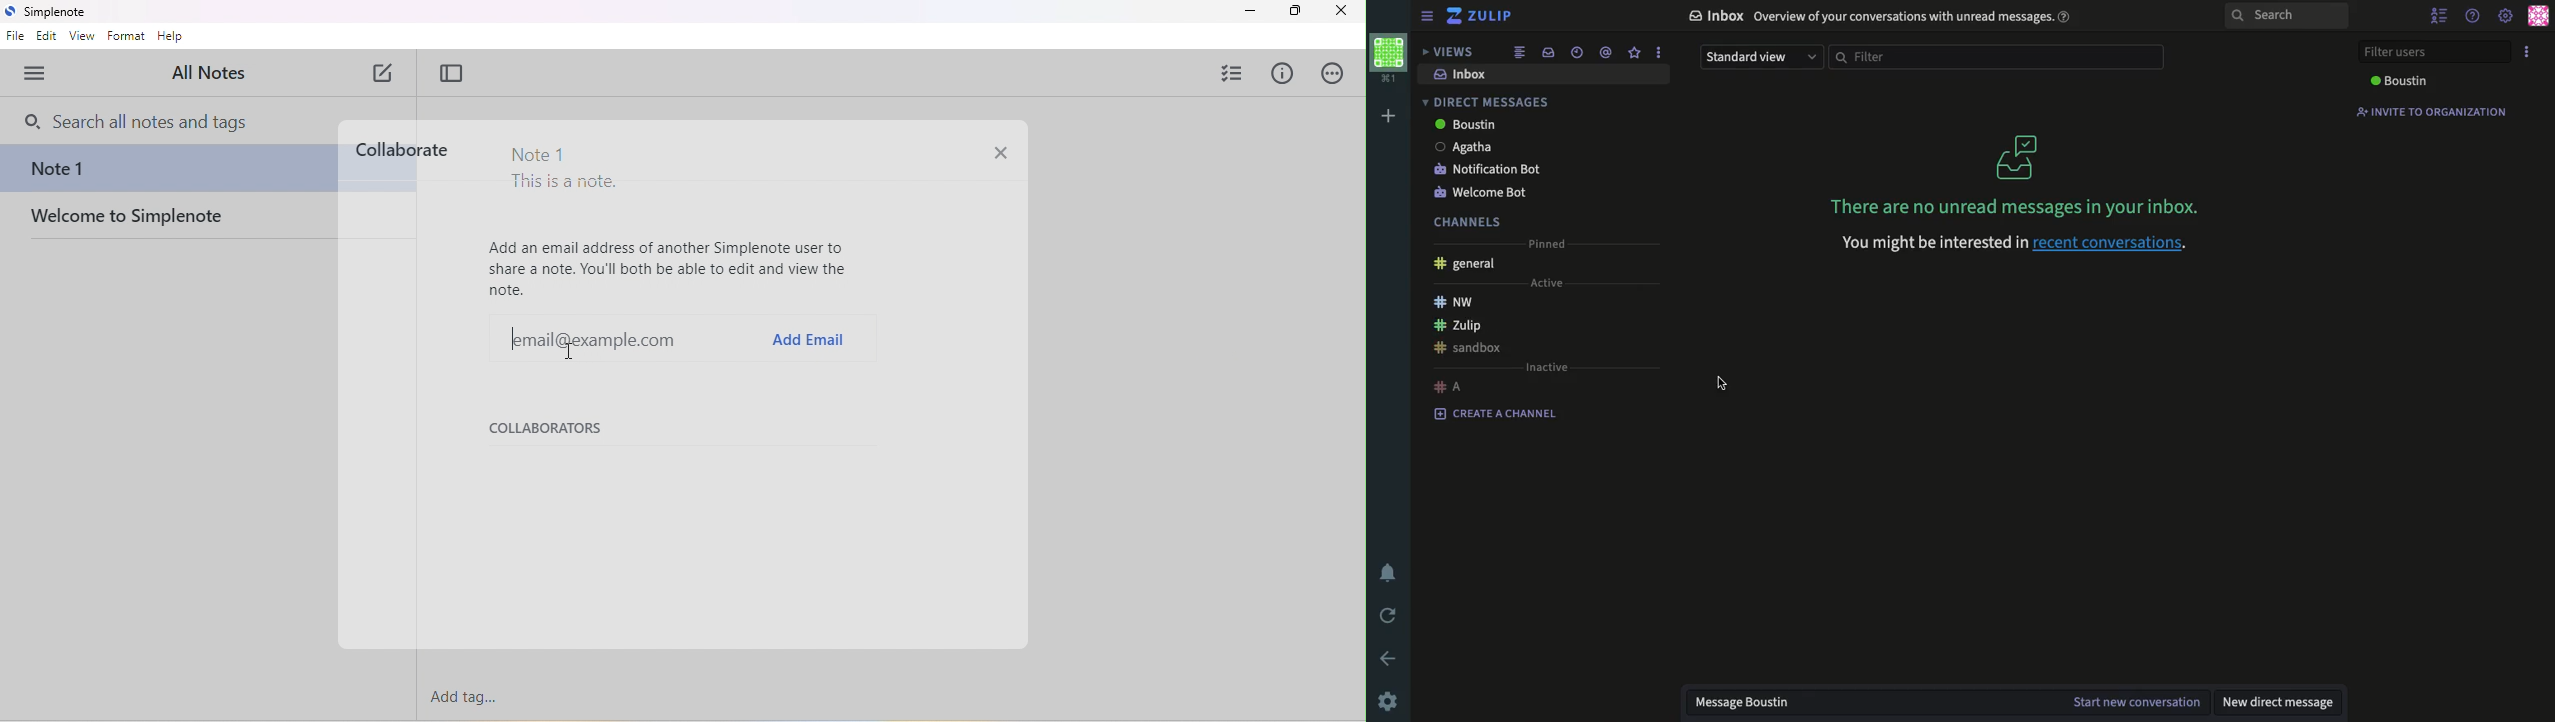 The image size is (2576, 728). What do you see at coordinates (2505, 15) in the screenshot?
I see `settings` at bounding box center [2505, 15].